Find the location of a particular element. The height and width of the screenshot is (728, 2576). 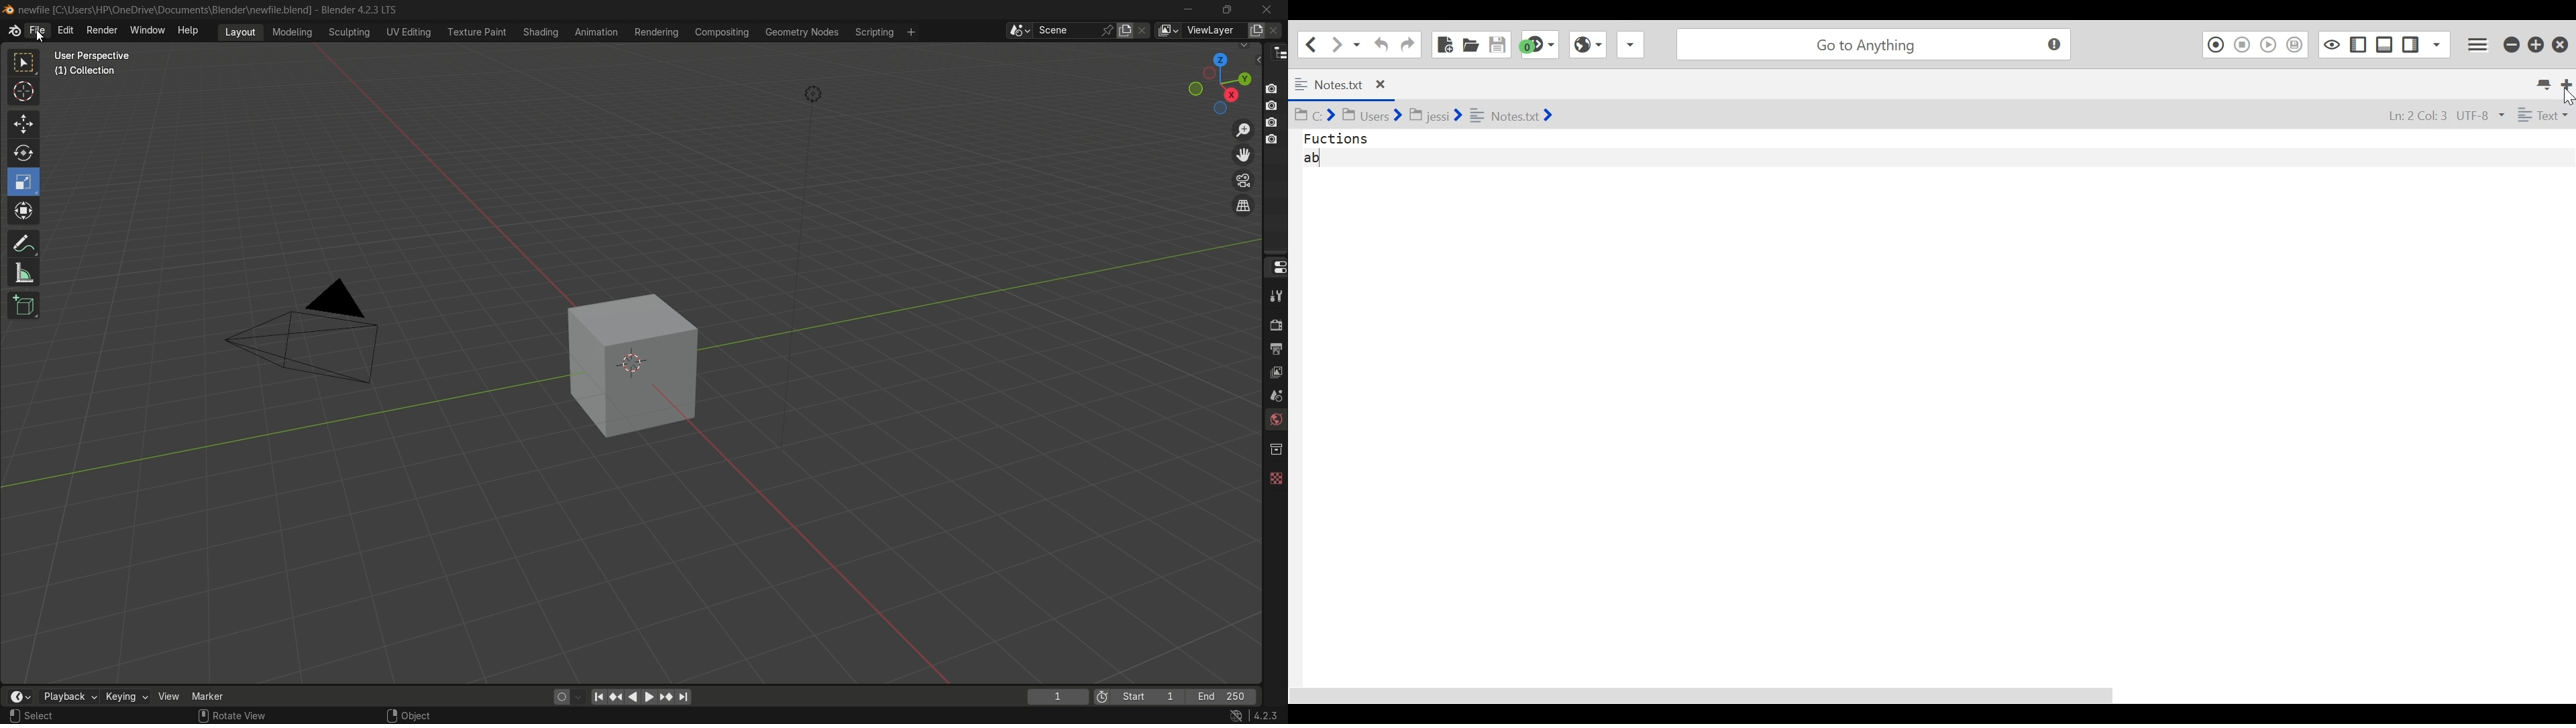

camera is located at coordinates (312, 333).